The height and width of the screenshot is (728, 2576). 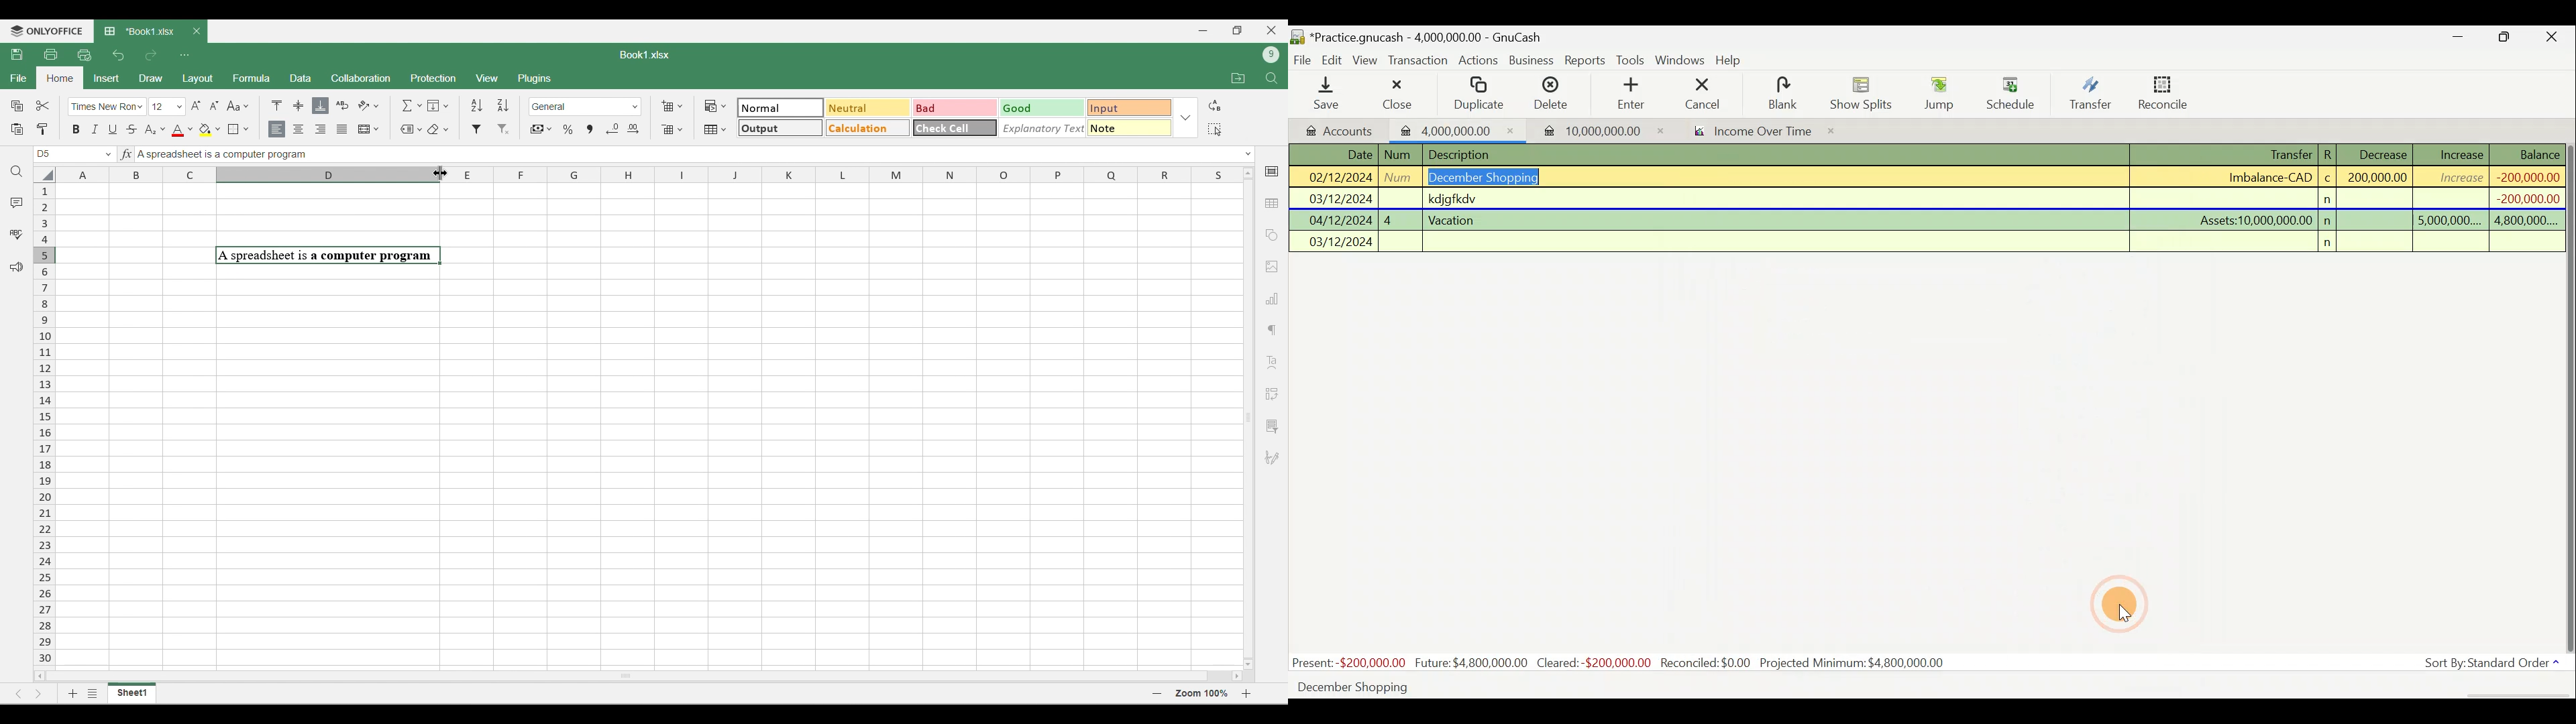 What do you see at coordinates (488, 78) in the screenshot?
I see `View menu` at bounding box center [488, 78].